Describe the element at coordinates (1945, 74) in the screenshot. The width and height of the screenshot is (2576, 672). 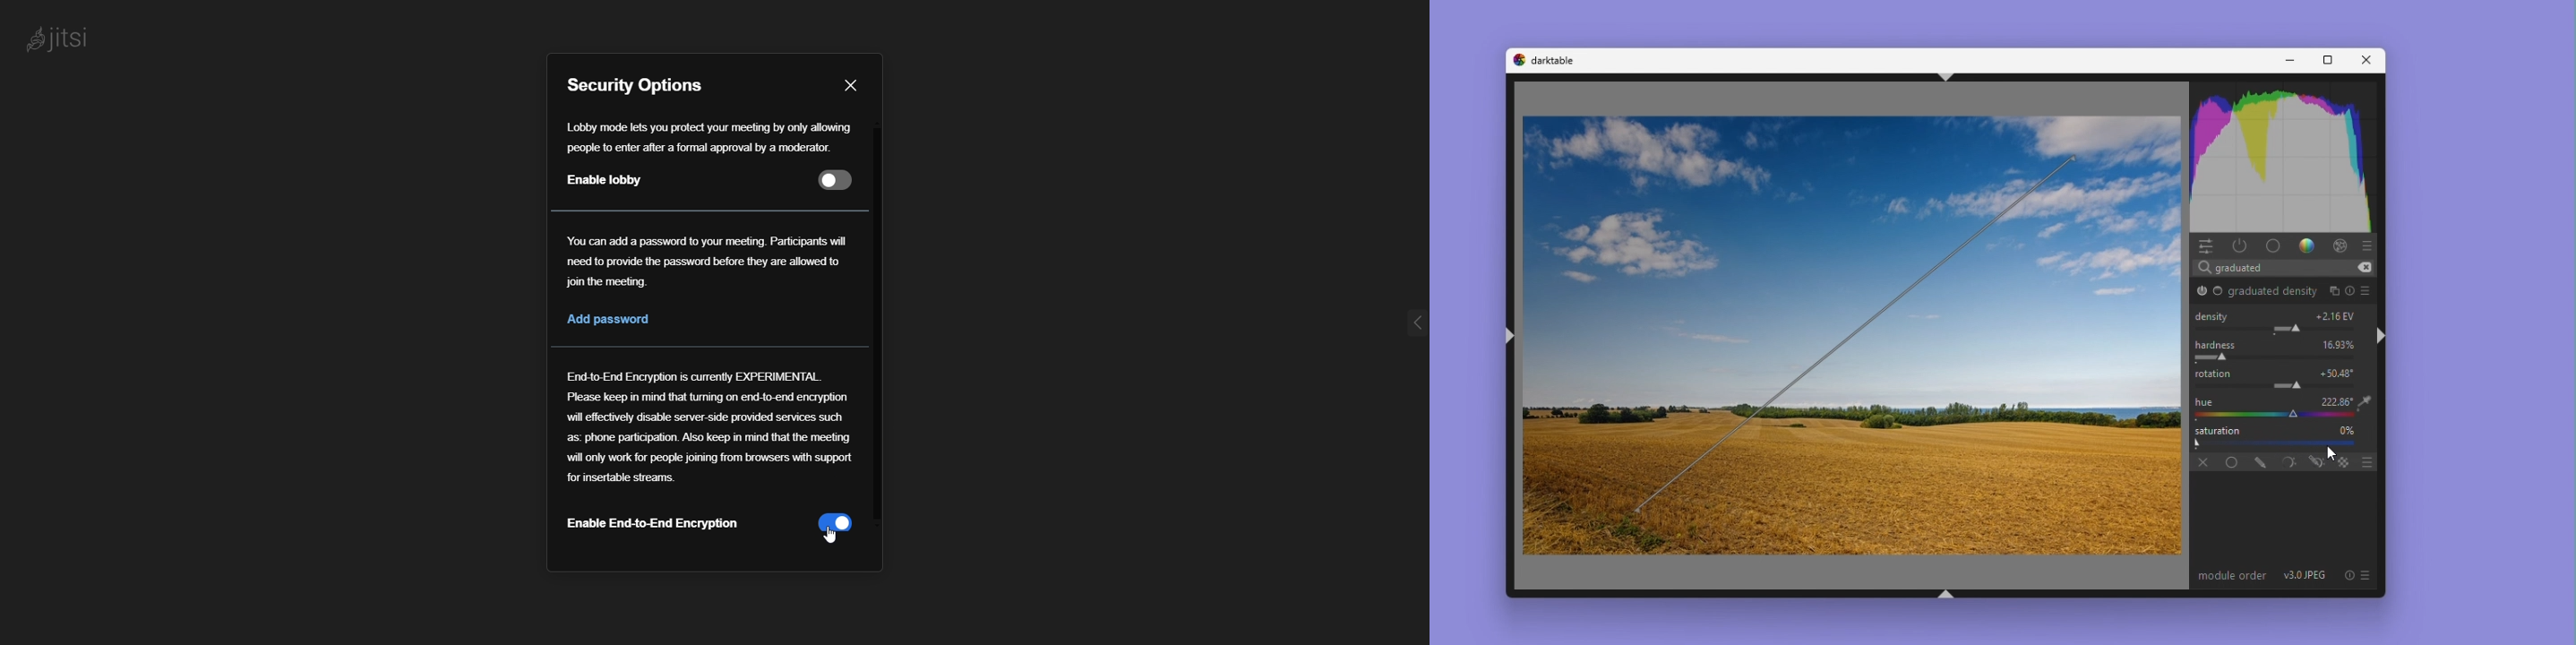
I see `shift+ctrl+t` at that location.